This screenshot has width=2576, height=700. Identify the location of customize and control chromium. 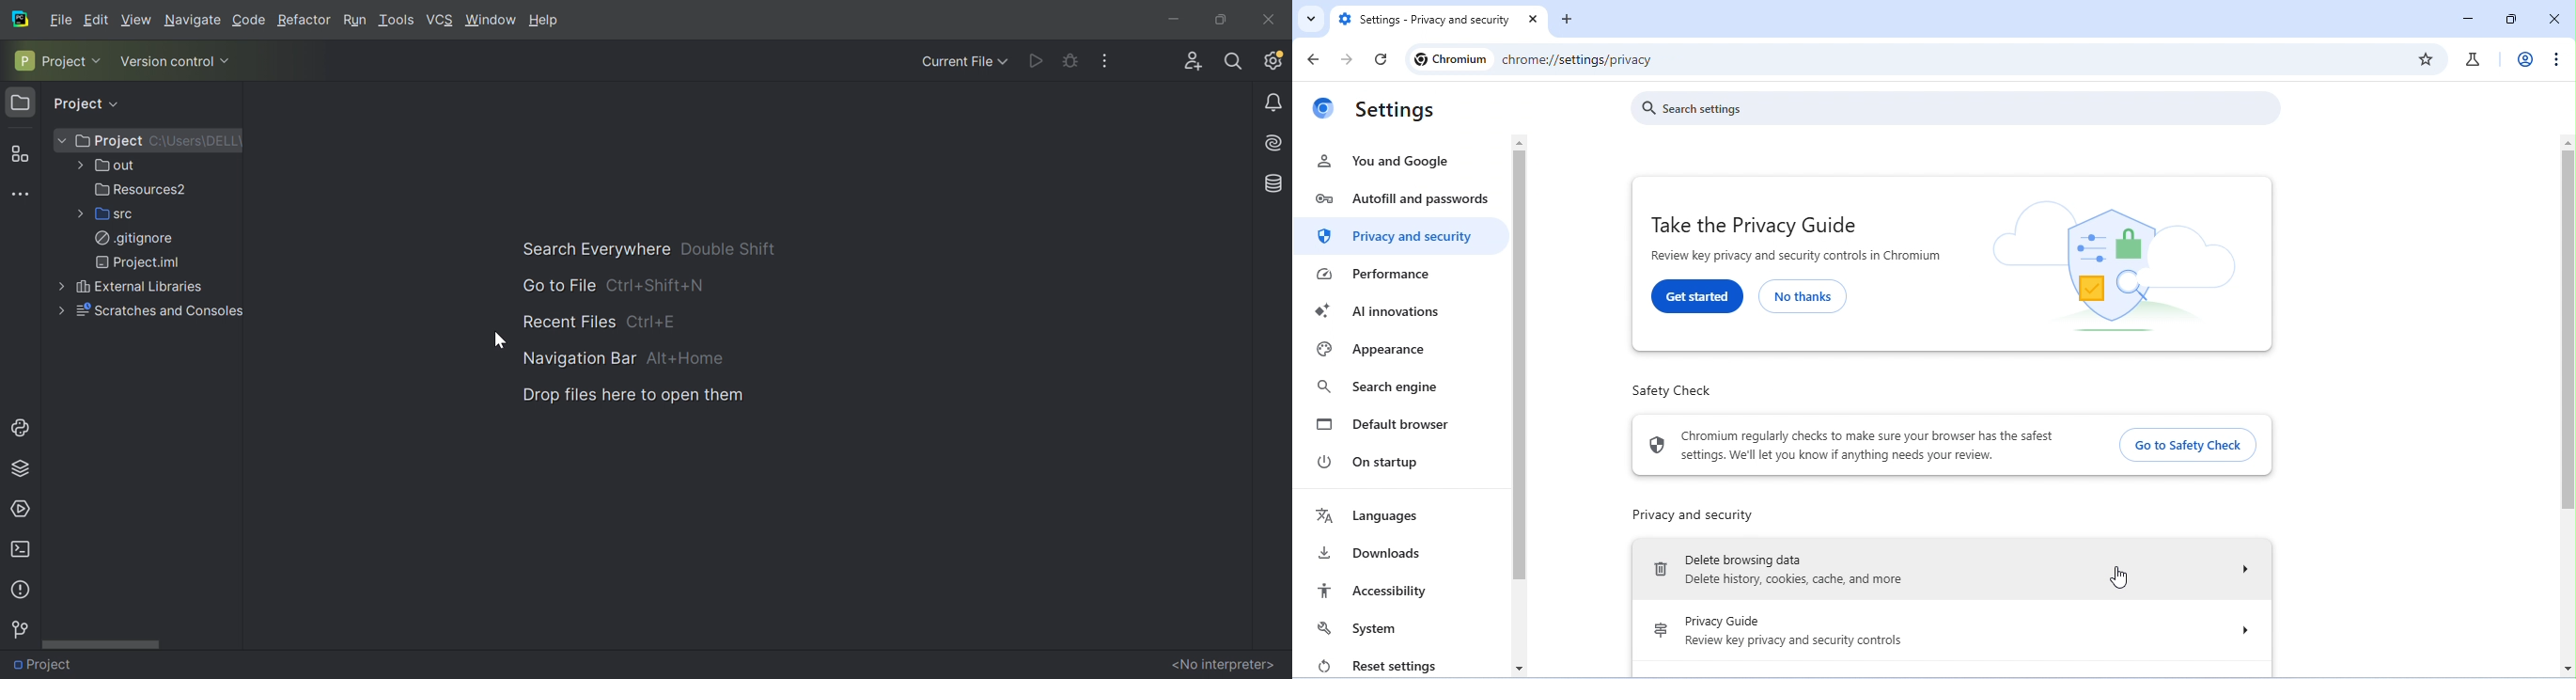
(2554, 59).